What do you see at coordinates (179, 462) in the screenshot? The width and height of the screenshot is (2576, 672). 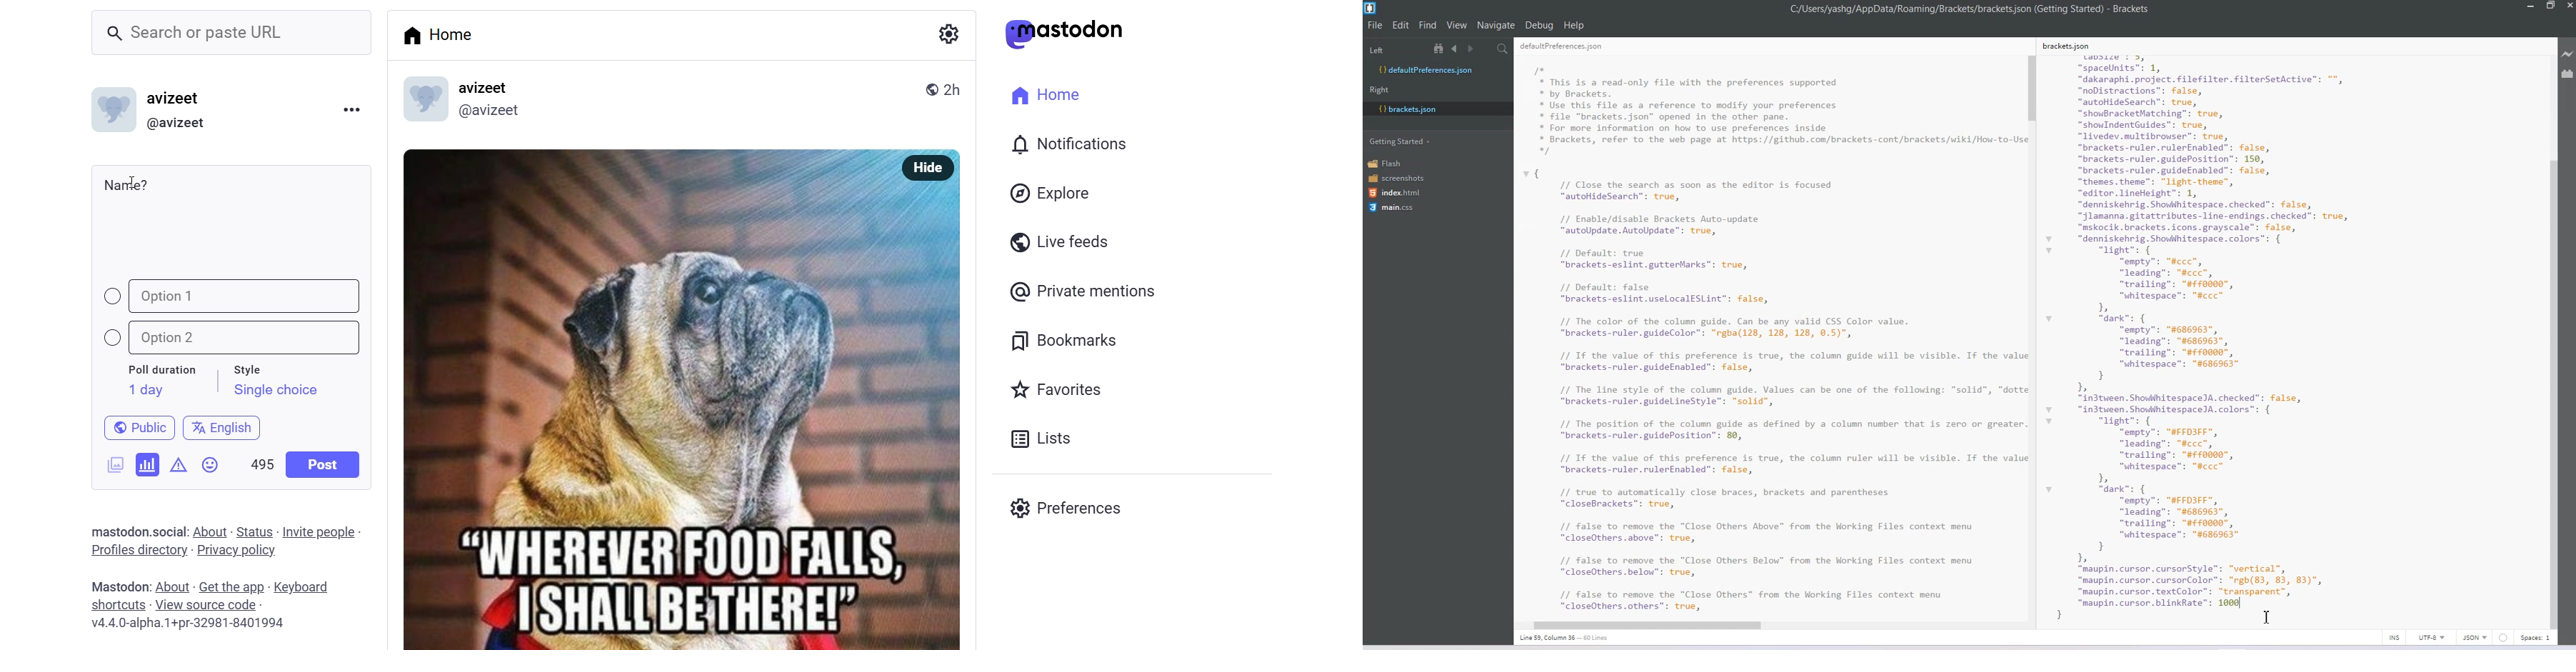 I see `content warning` at bounding box center [179, 462].